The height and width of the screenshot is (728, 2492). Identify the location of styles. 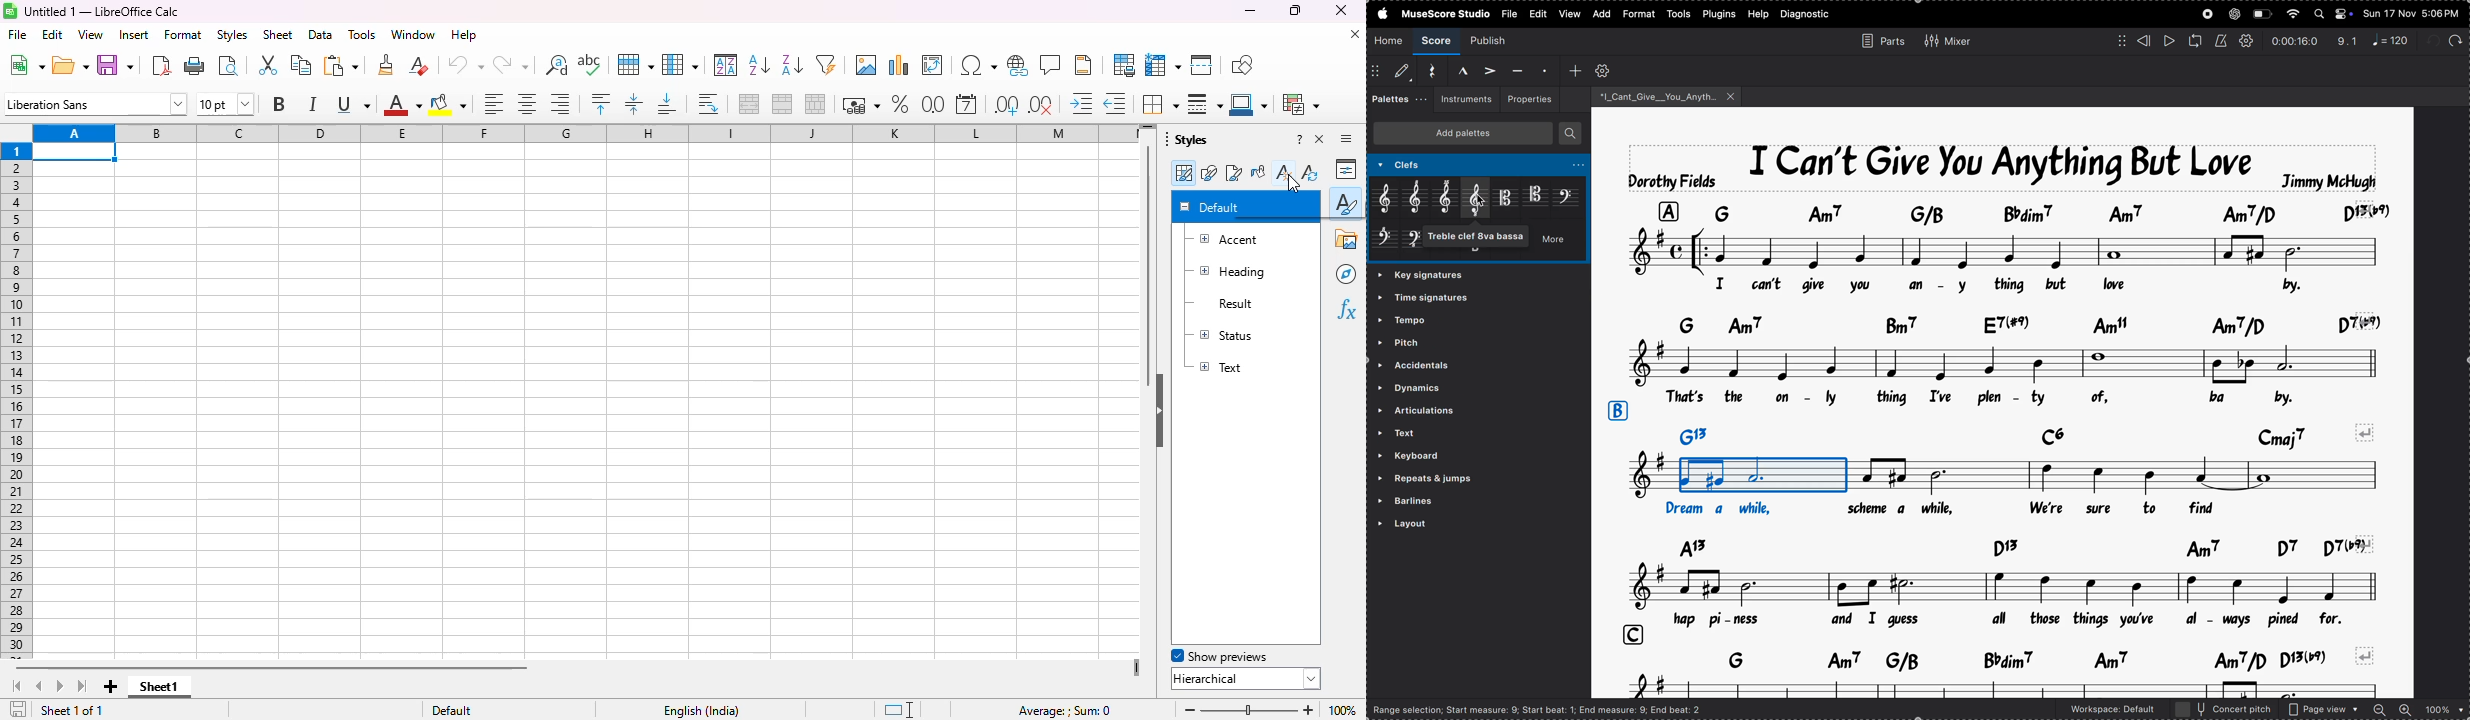
(231, 35).